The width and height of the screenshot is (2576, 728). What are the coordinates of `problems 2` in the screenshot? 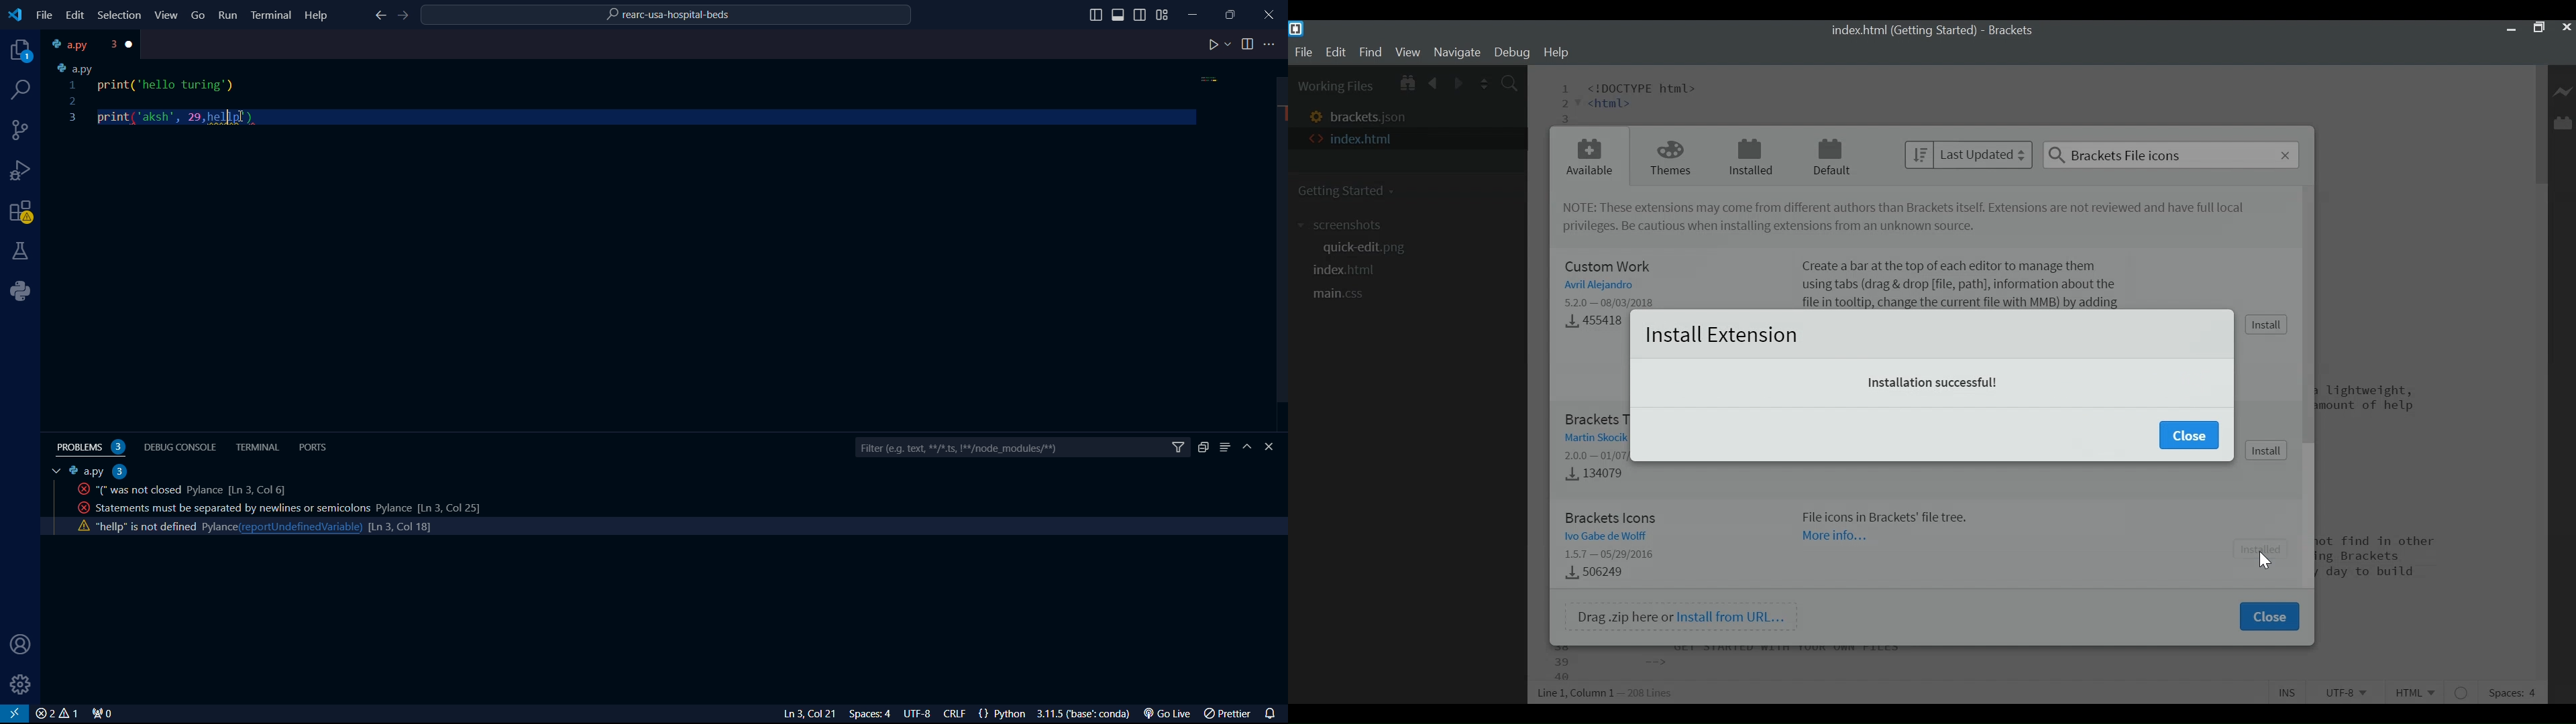 It's located at (94, 447).